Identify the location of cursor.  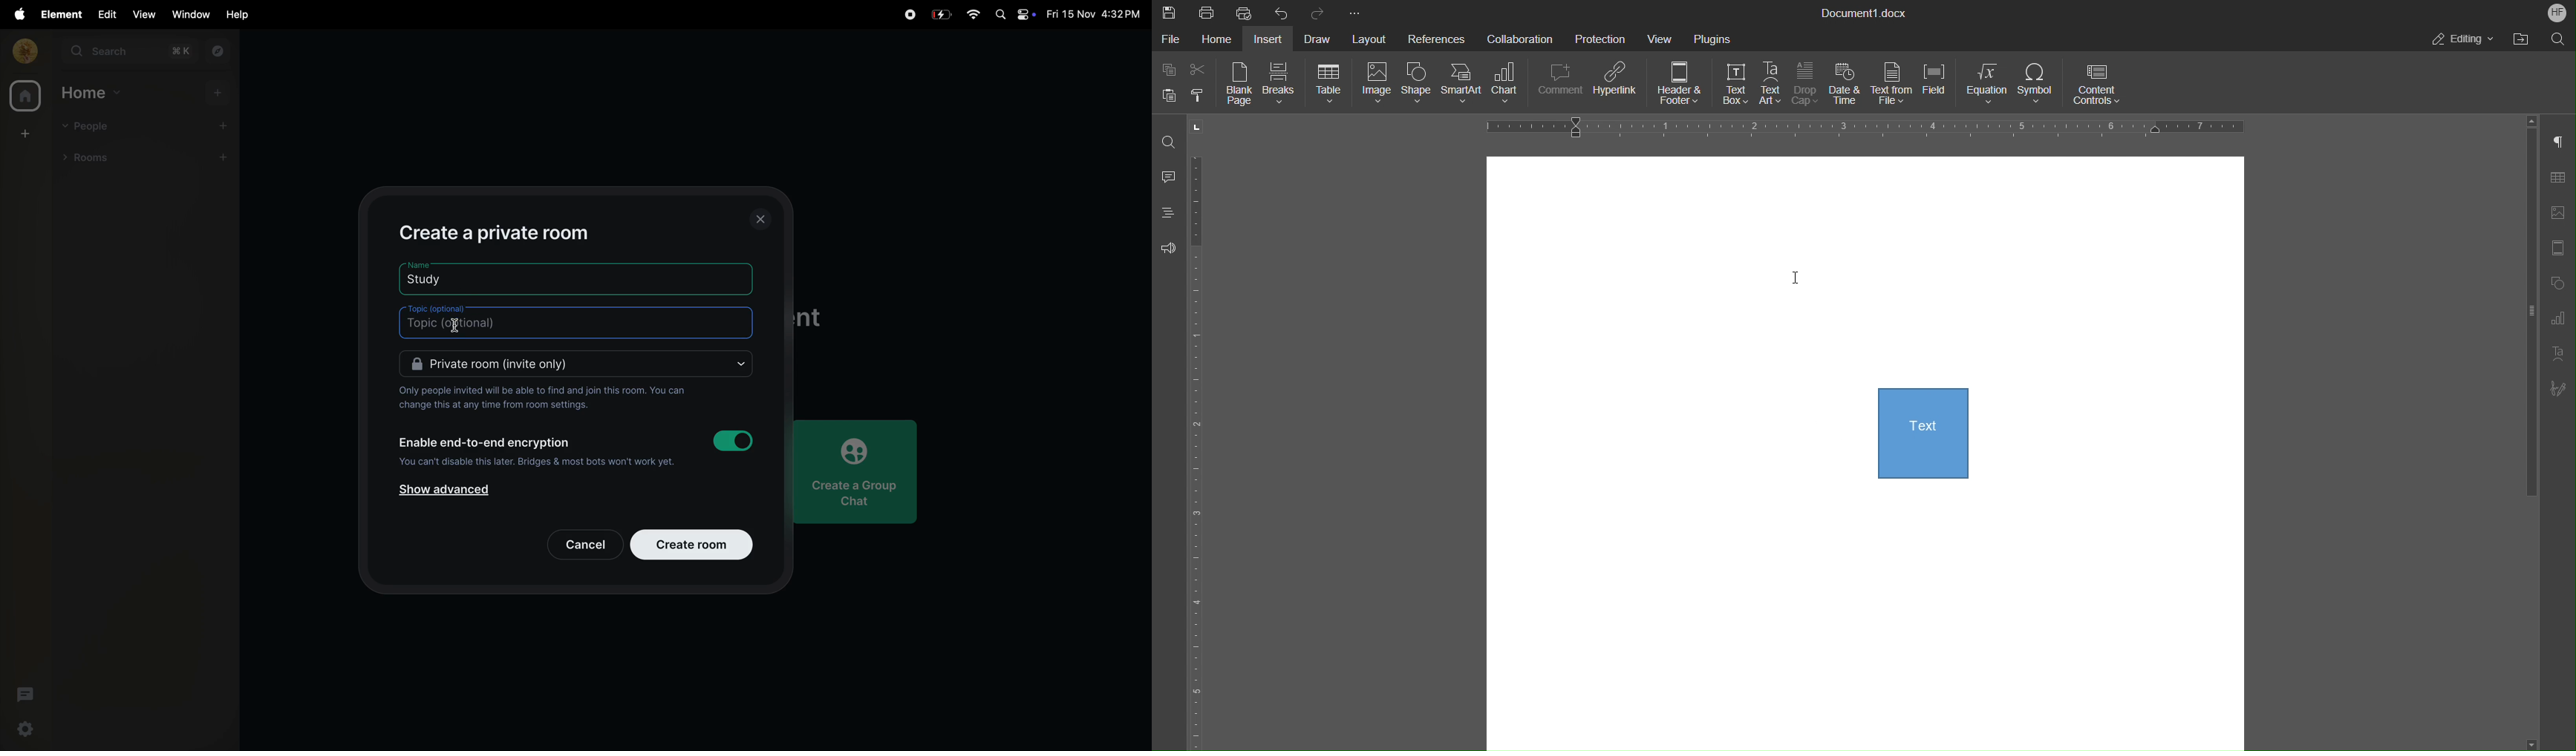
(1800, 280).